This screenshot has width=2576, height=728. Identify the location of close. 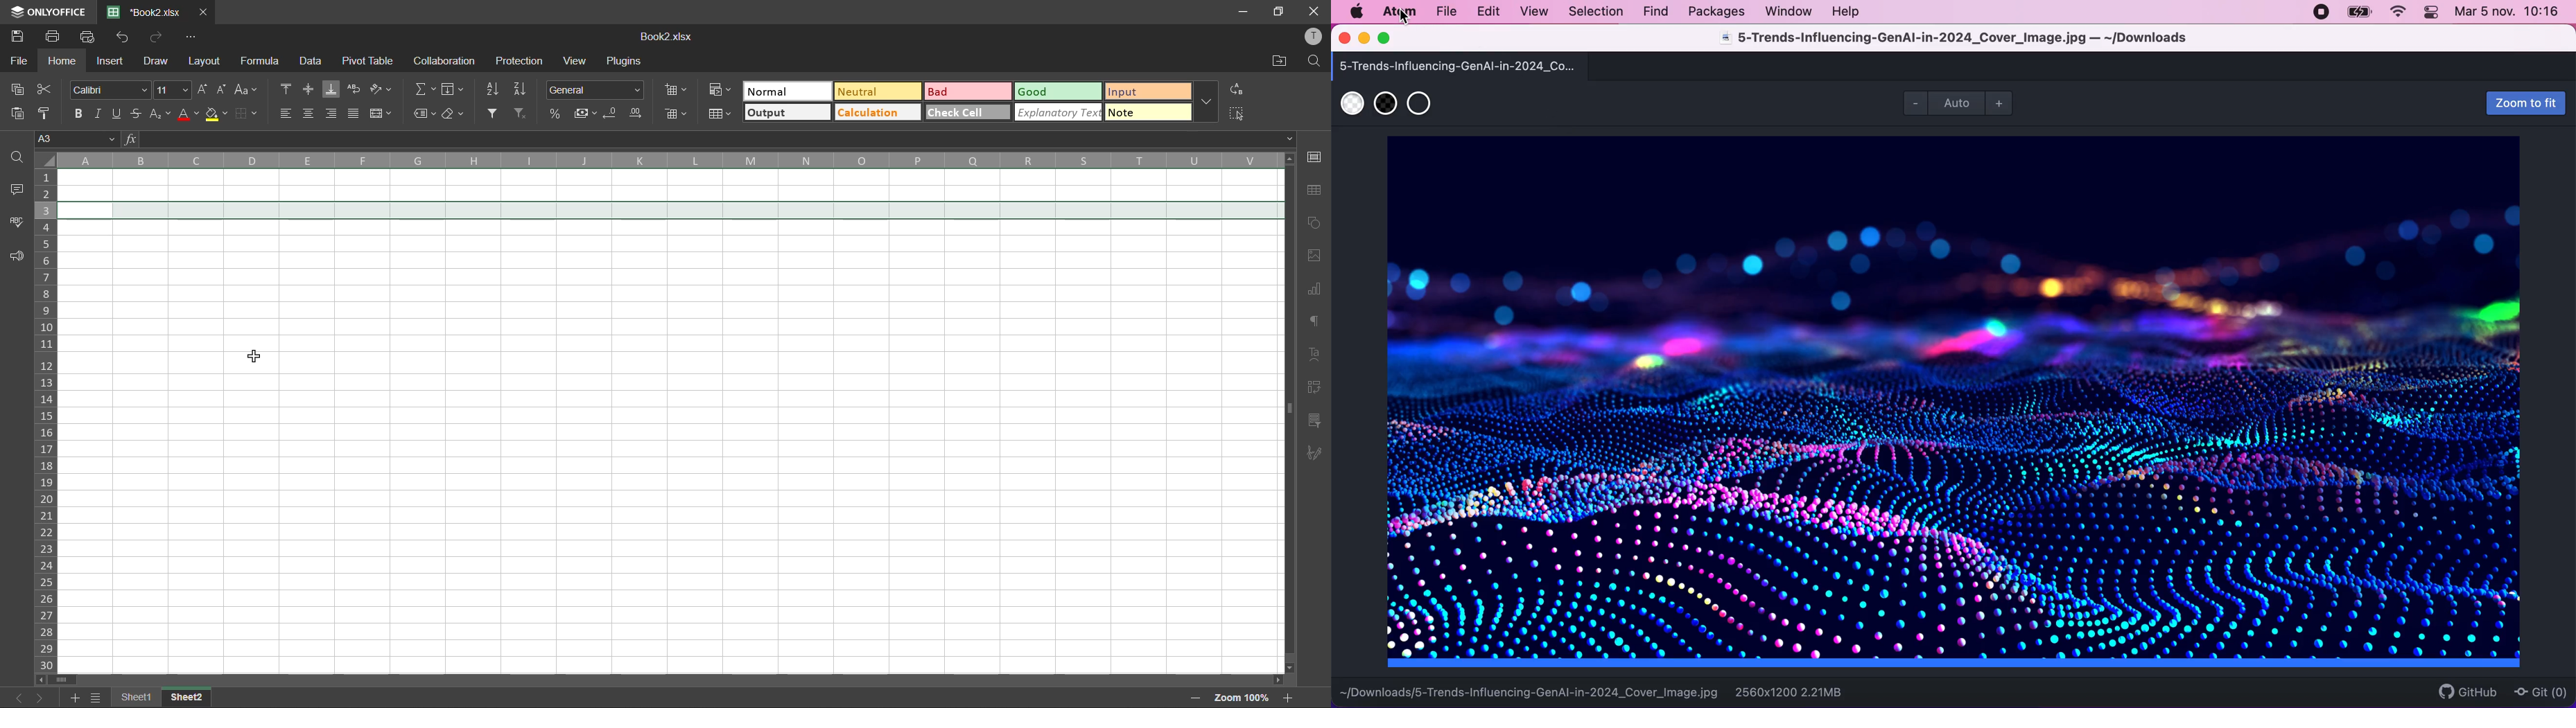
(1346, 39).